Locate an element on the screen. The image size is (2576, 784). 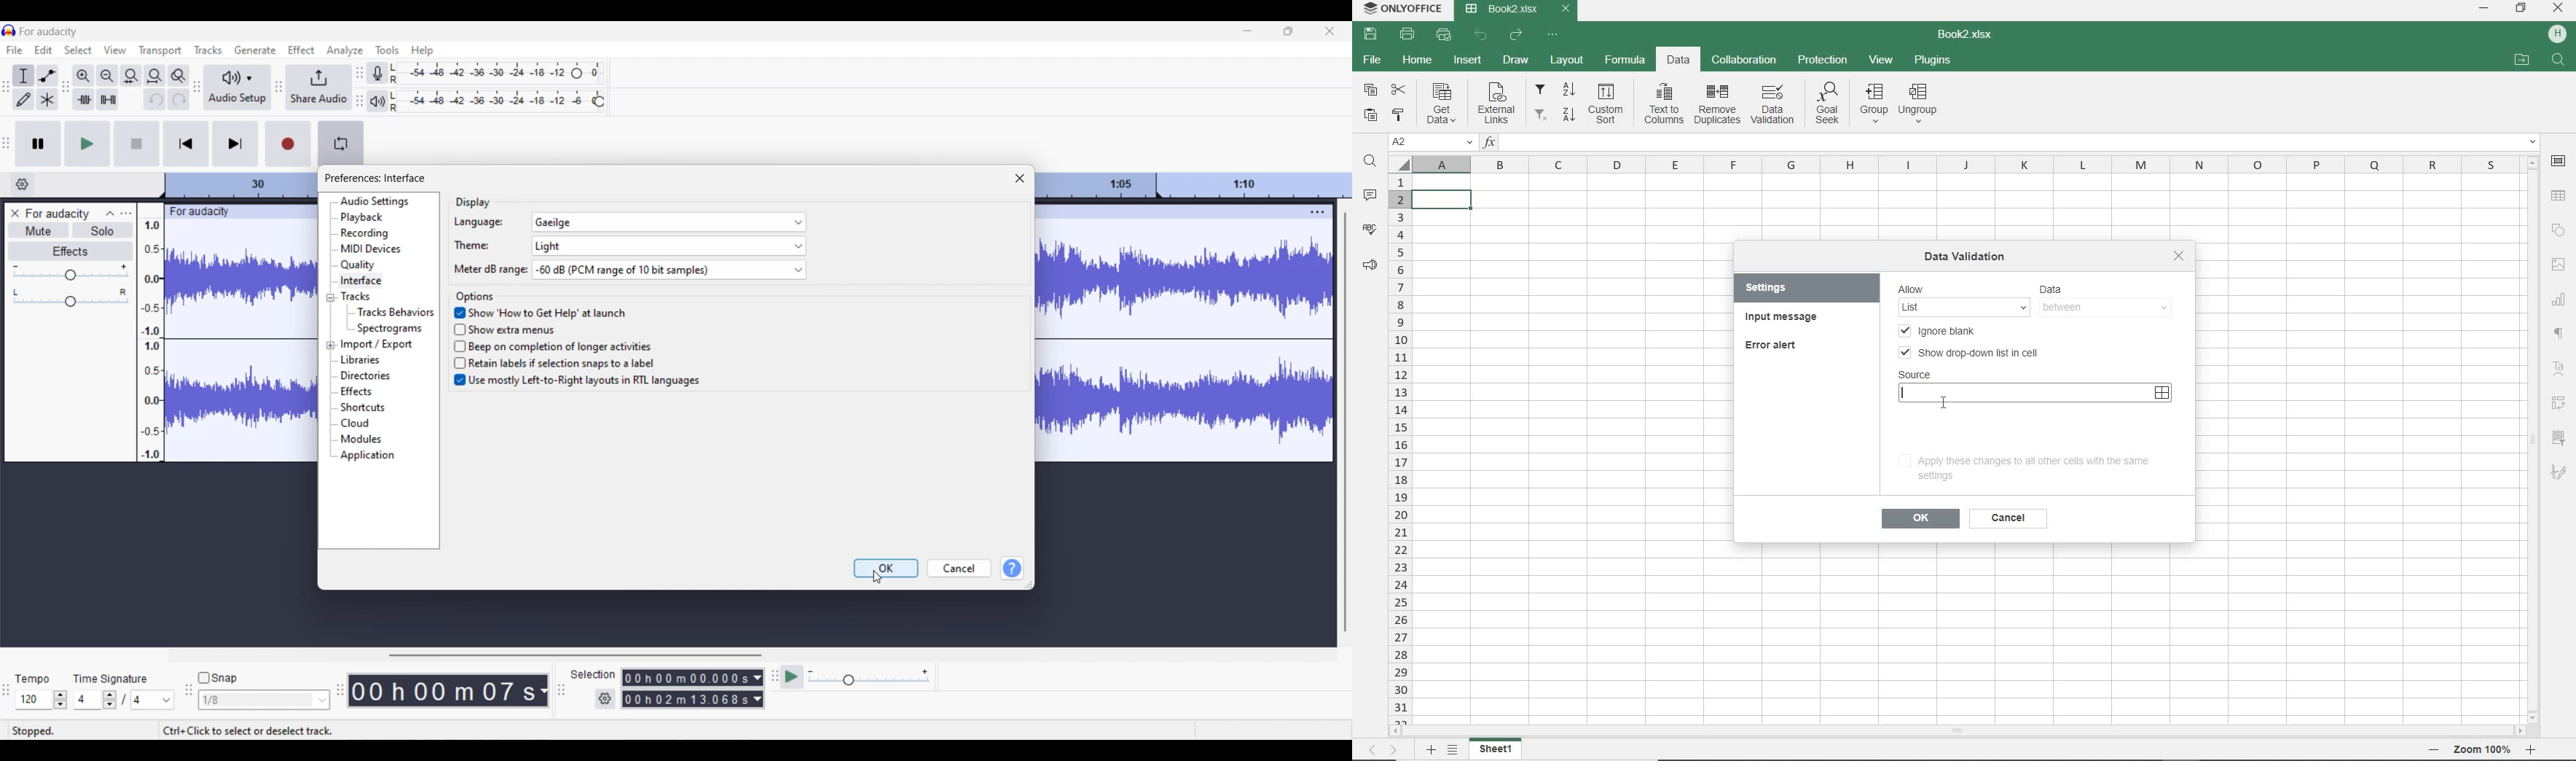
FORMULA is located at coordinates (1627, 61).